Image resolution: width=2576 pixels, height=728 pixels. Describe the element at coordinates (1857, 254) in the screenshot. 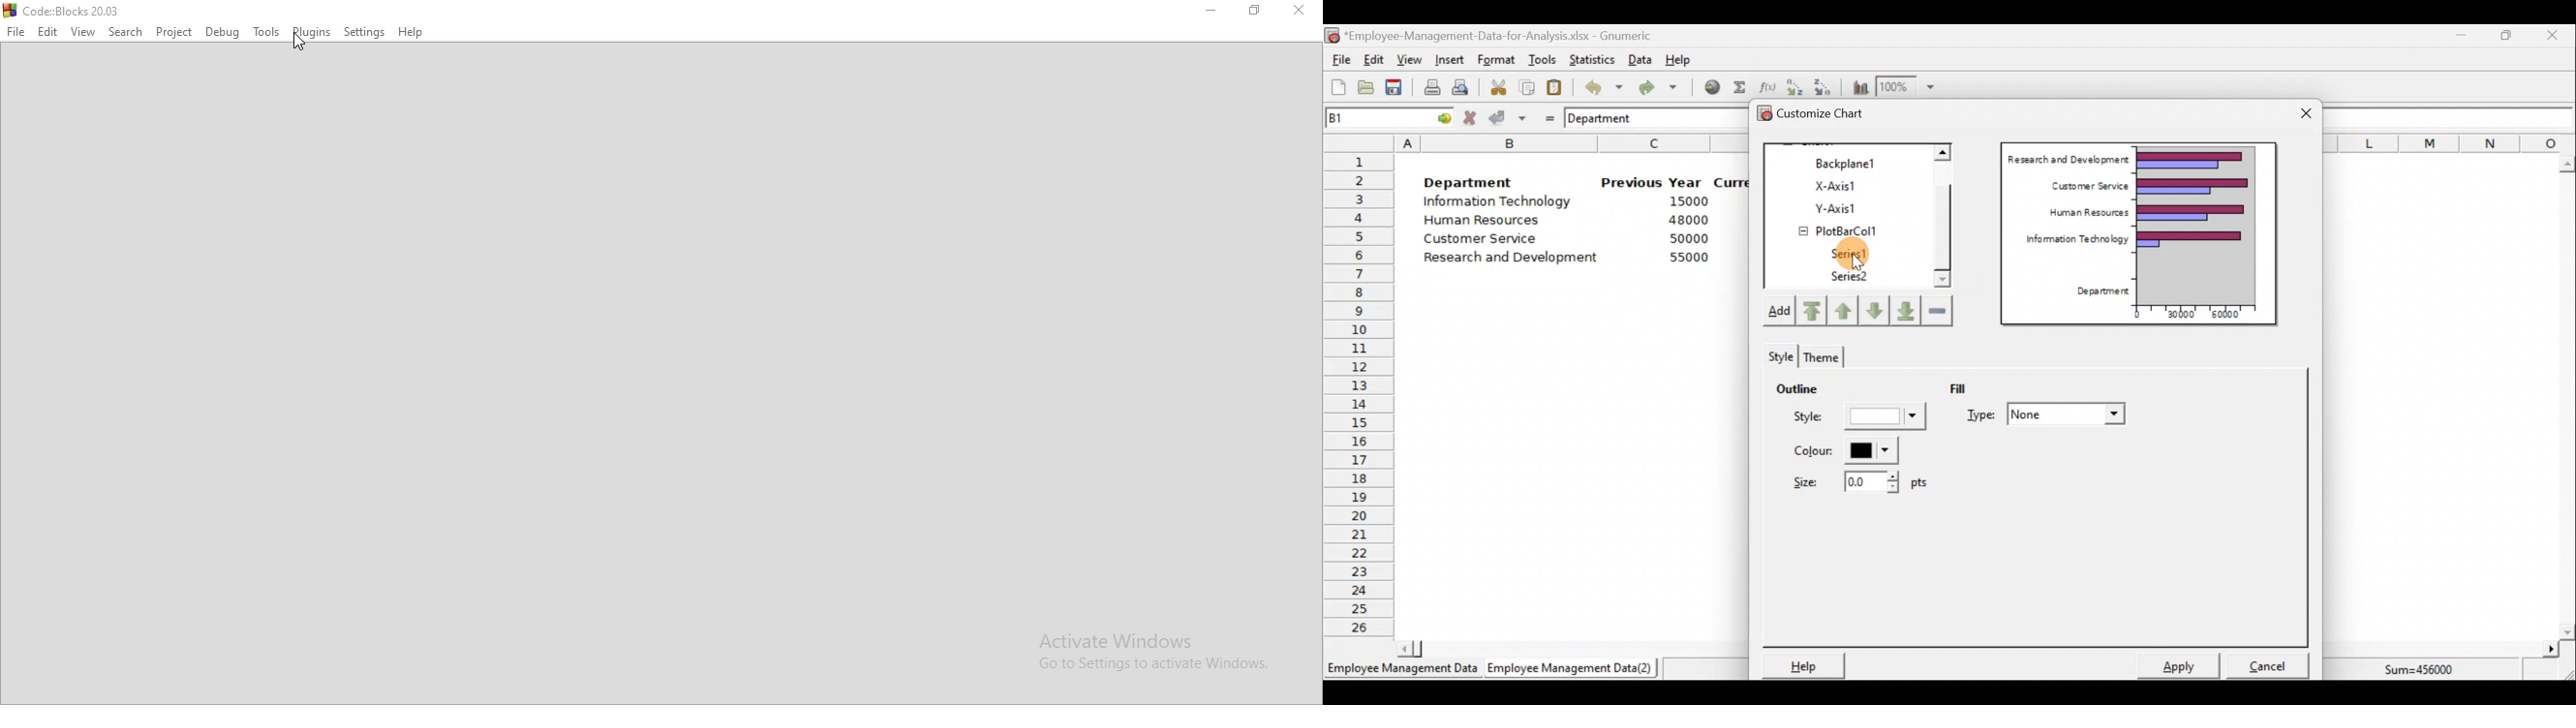

I see `Cursor on series1` at that location.